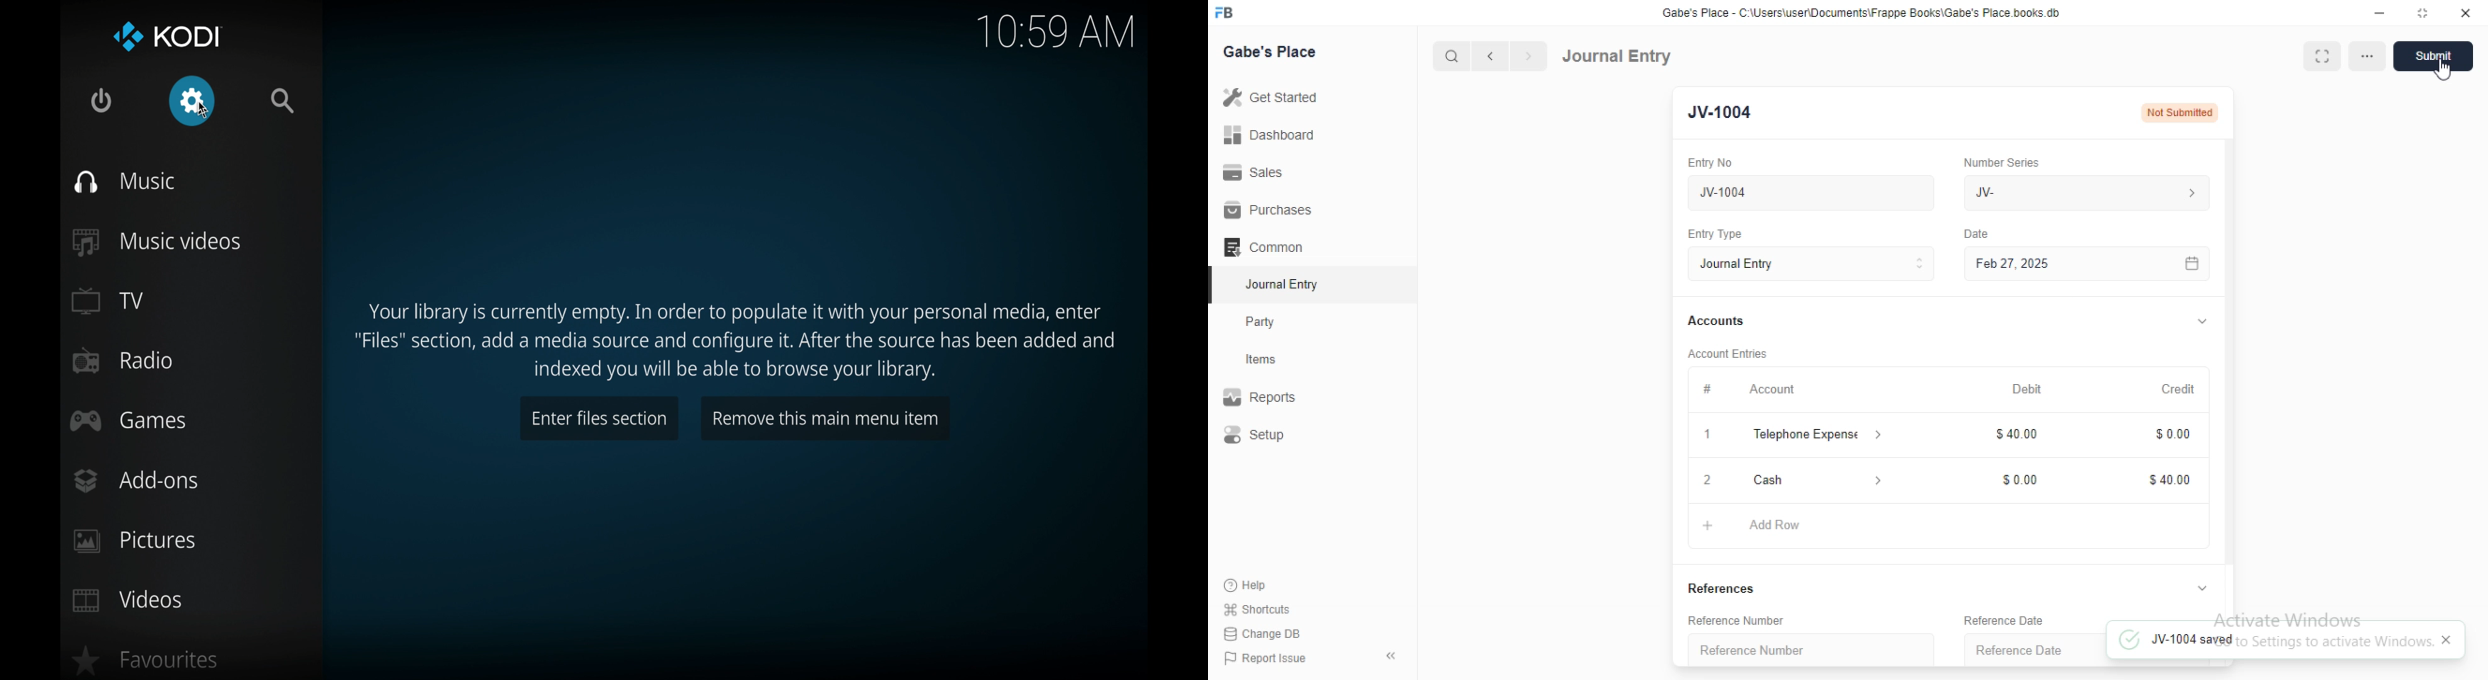 The width and height of the screenshot is (2492, 700). Describe the element at coordinates (1278, 284) in the screenshot. I see `Journal Entry` at that location.